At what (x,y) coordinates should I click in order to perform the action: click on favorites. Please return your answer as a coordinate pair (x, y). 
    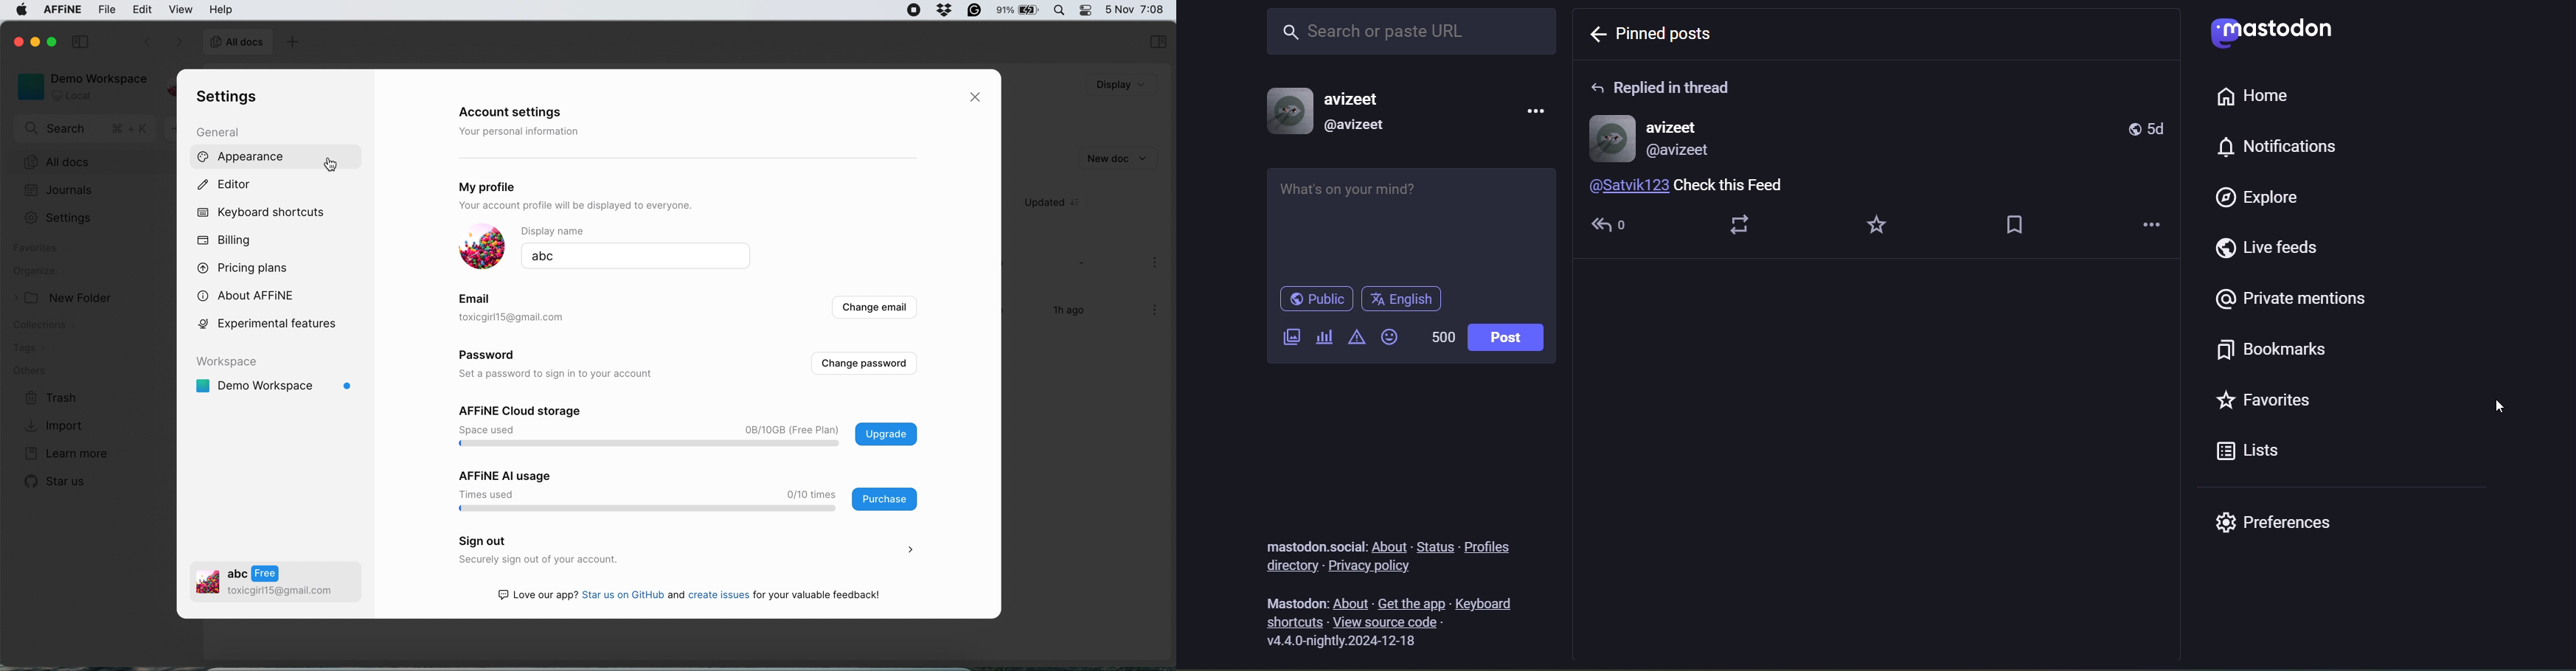
    Looking at the image, I should click on (2271, 402).